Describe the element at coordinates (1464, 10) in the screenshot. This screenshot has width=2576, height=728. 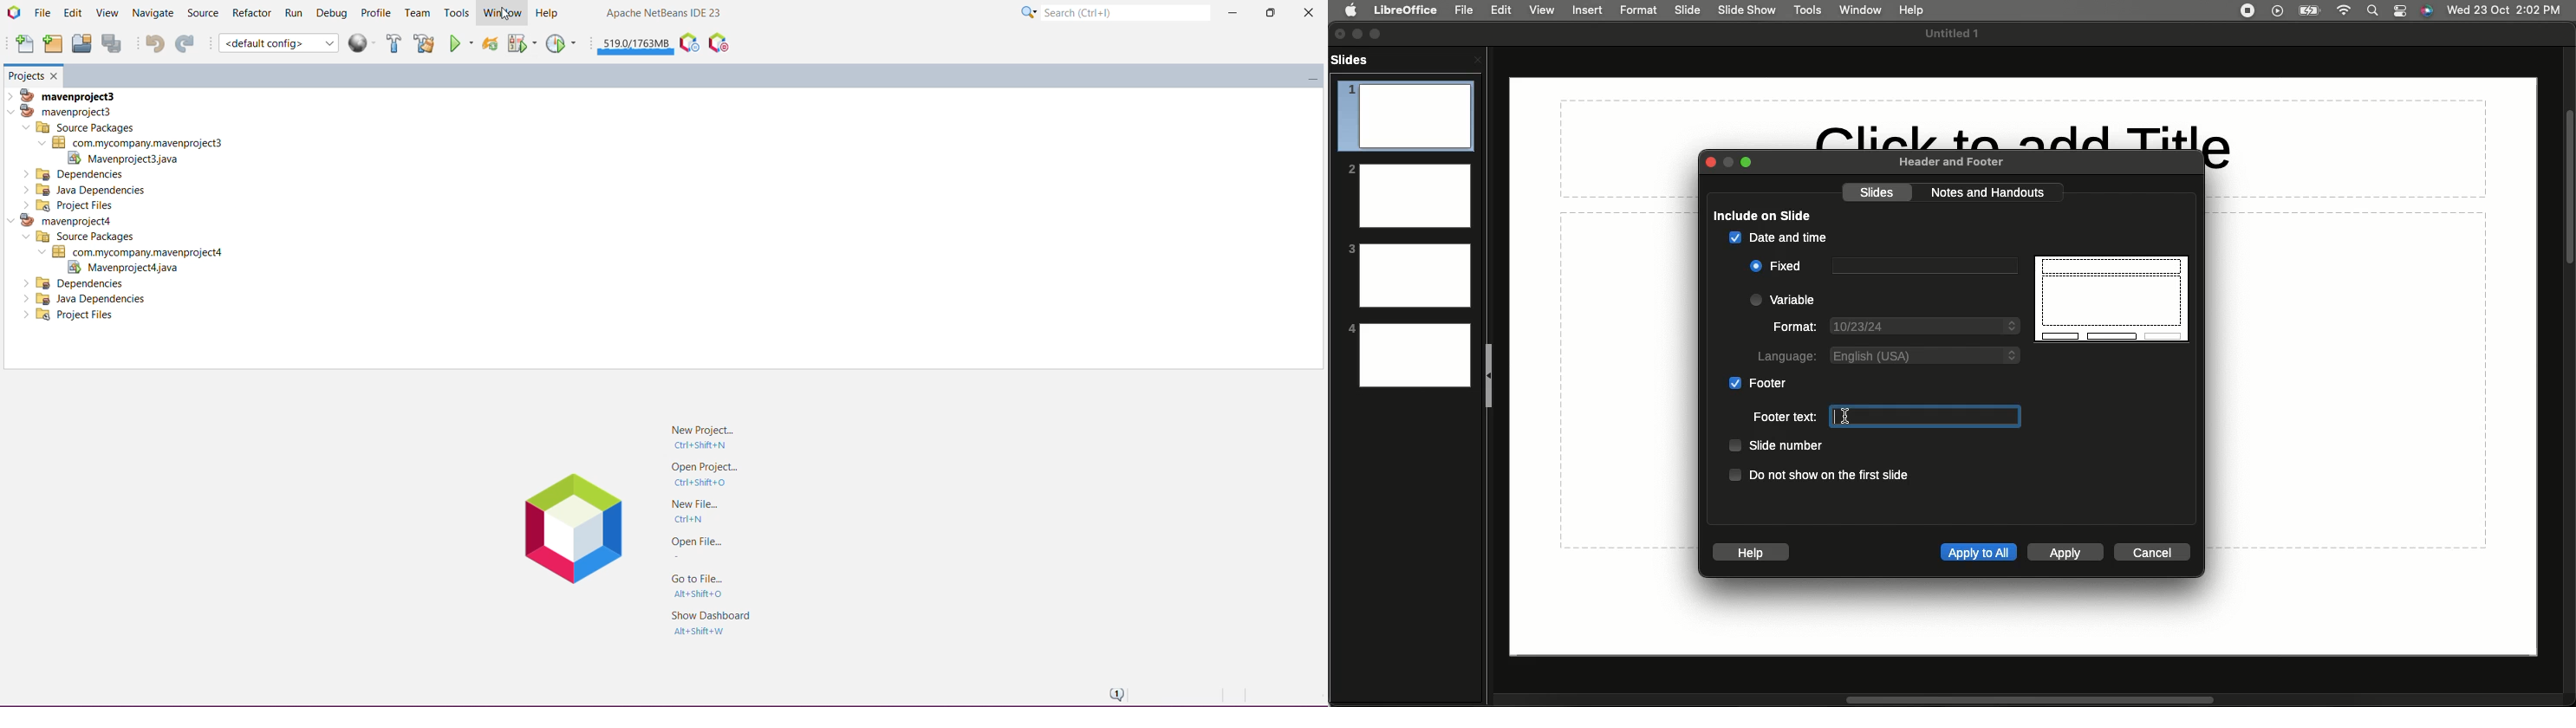
I see `File` at that location.